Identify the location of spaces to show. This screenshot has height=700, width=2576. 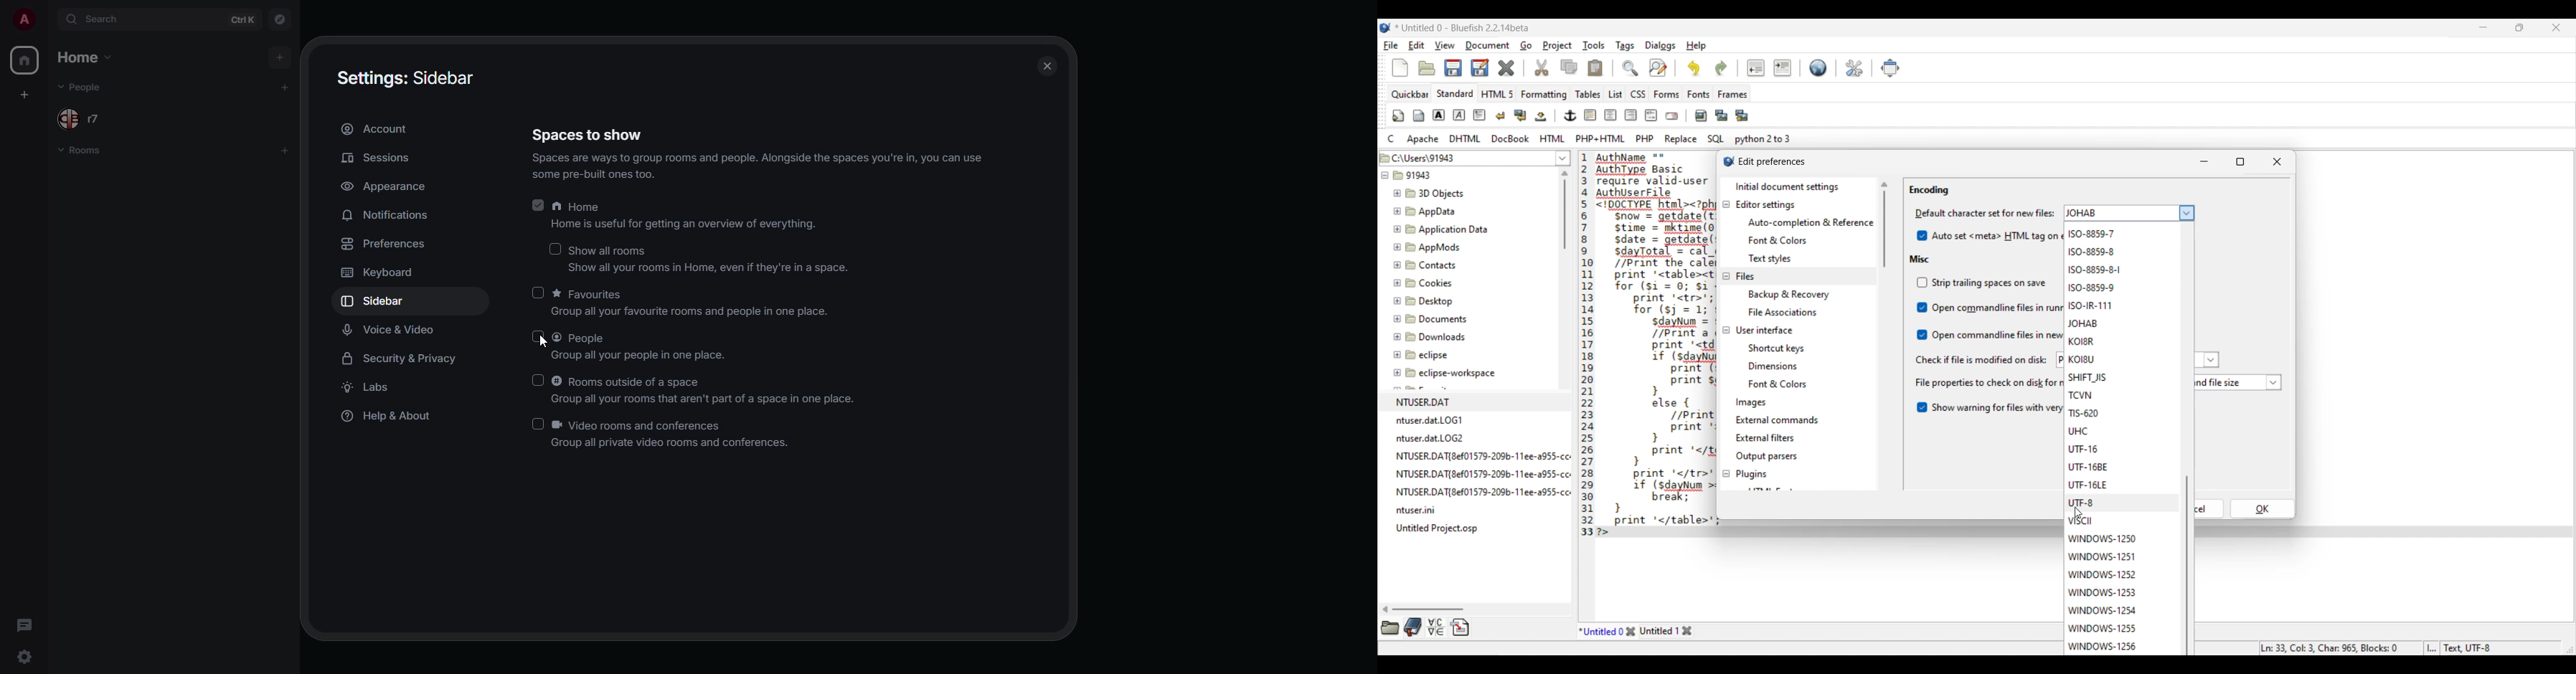
(593, 134).